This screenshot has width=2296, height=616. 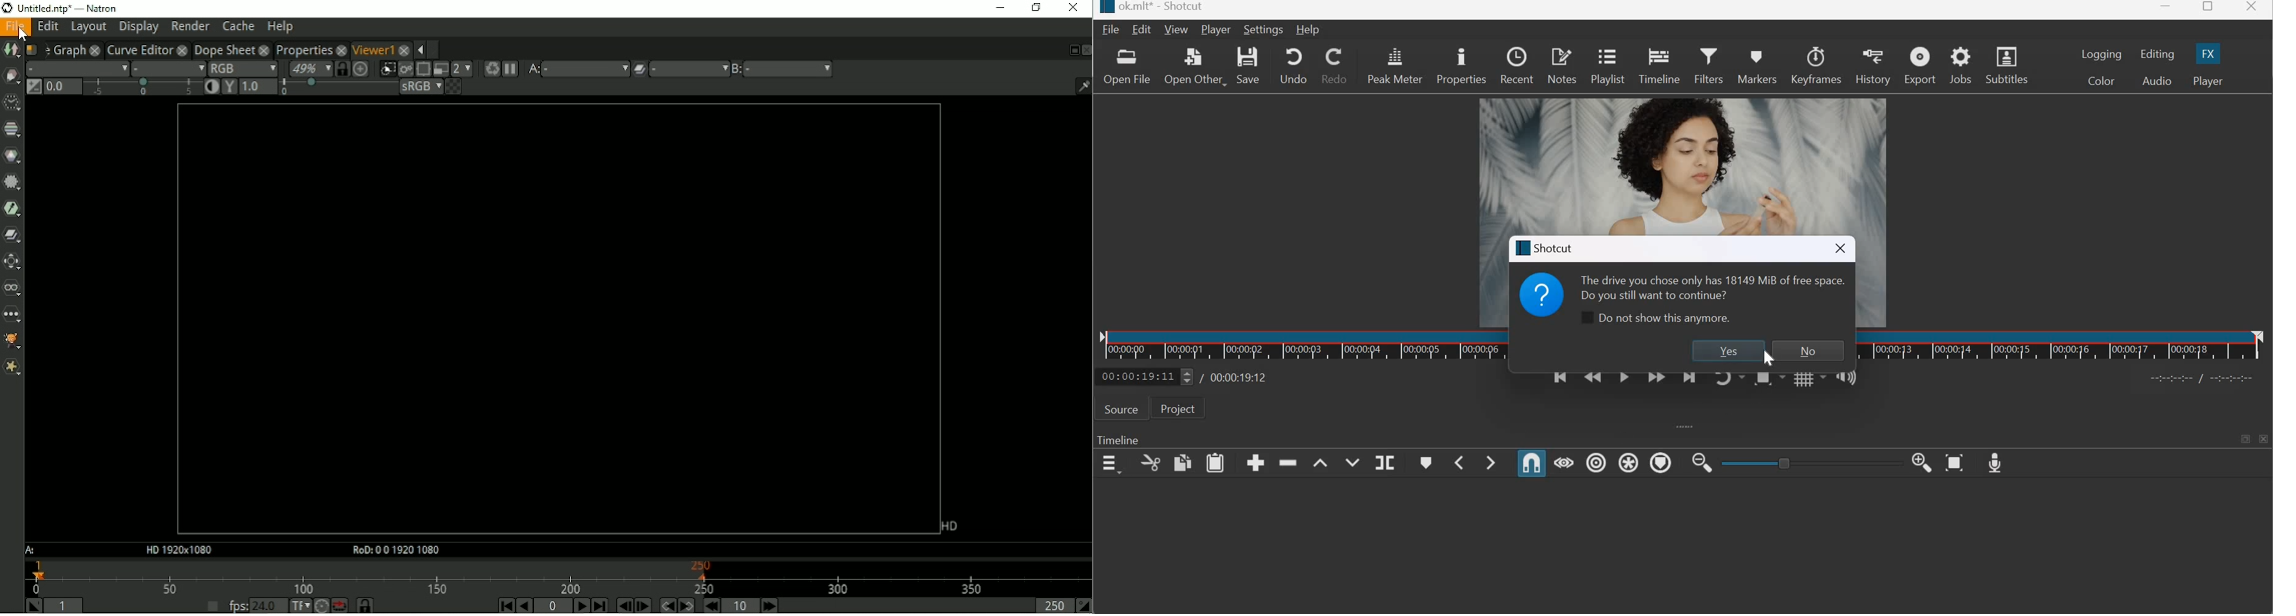 I want to click on toggle, so click(x=1806, y=461).